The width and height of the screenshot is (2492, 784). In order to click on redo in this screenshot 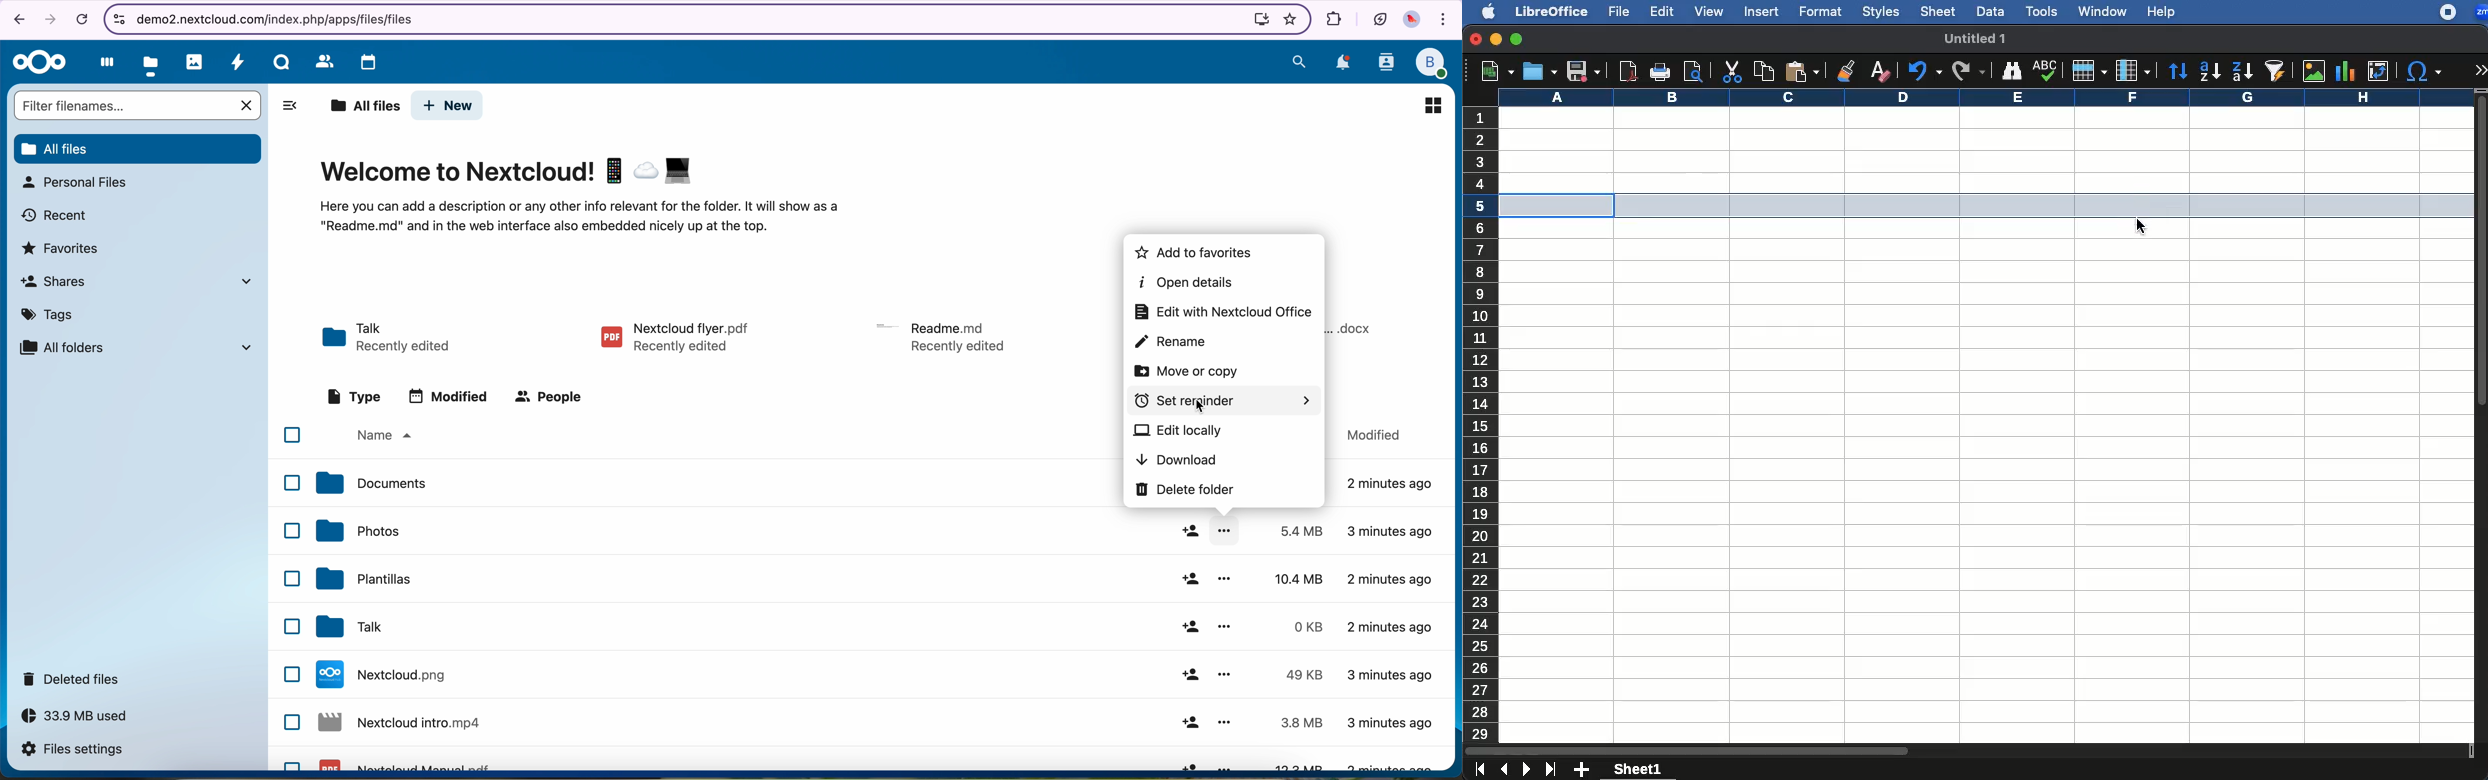, I will do `click(1969, 70)`.